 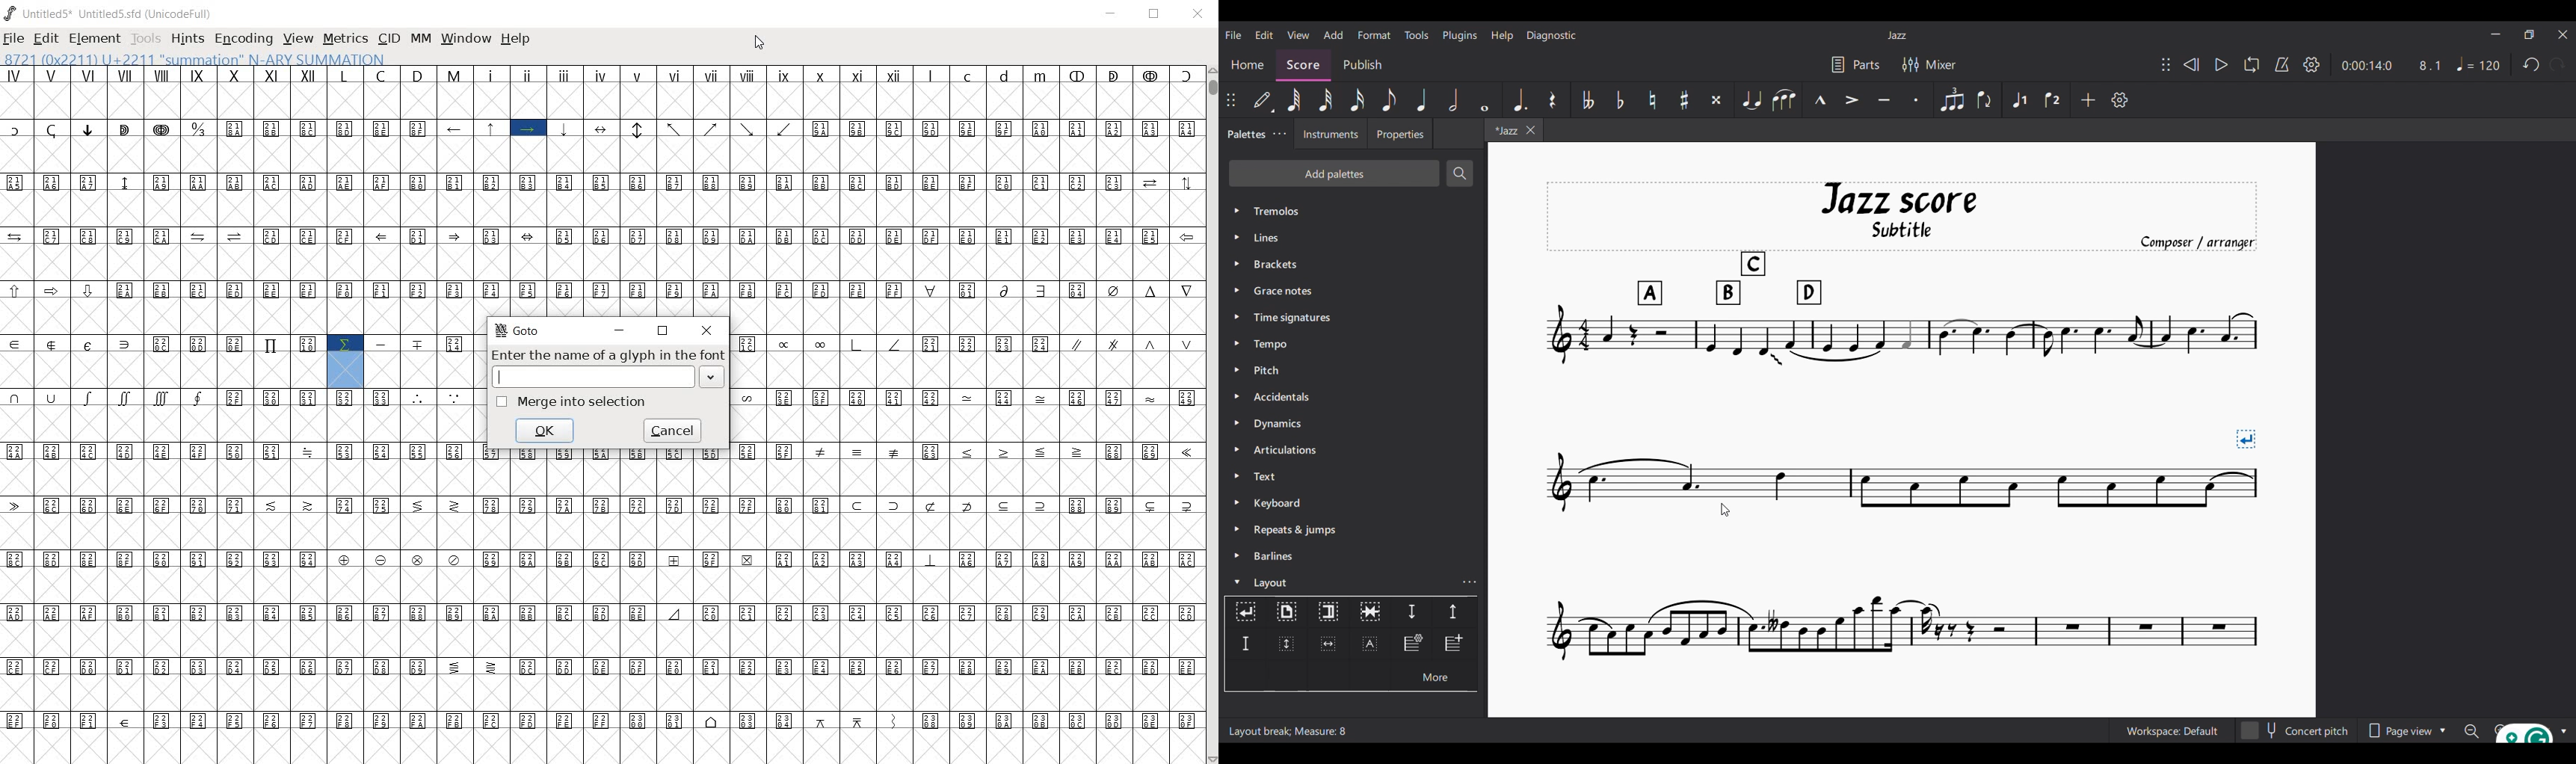 What do you see at coordinates (1455, 644) in the screenshot?
I see `Insert one measure before selection` at bounding box center [1455, 644].